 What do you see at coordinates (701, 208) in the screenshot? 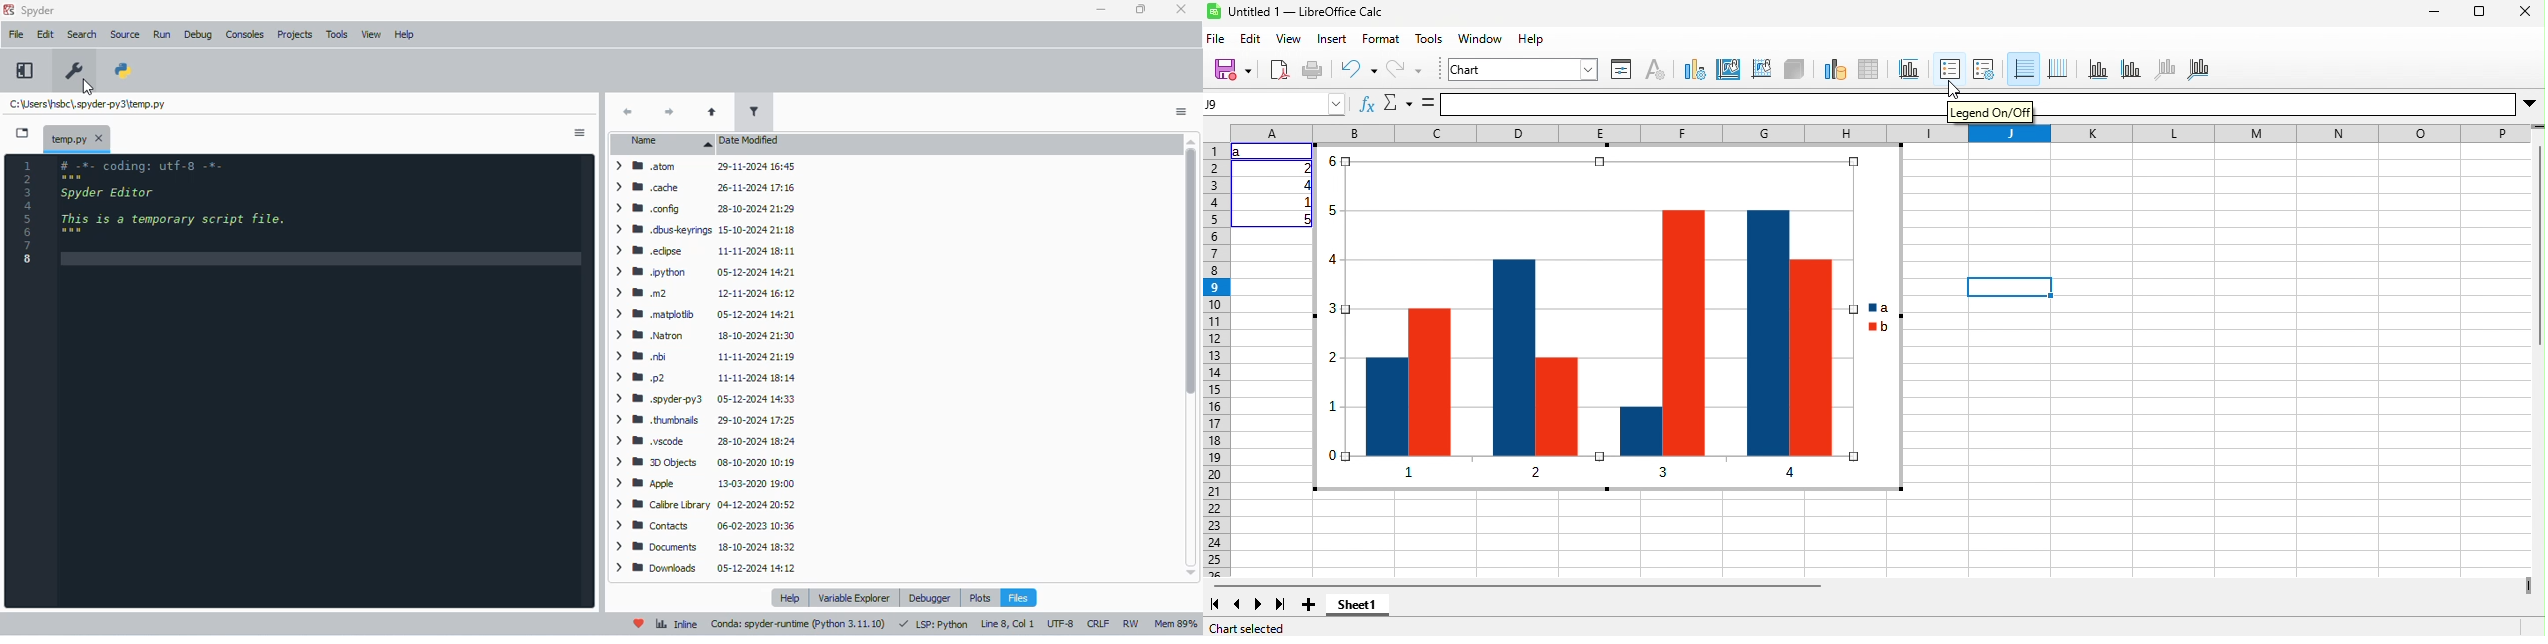
I see `> MW config 28-10-2024 21:29` at bounding box center [701, 208].